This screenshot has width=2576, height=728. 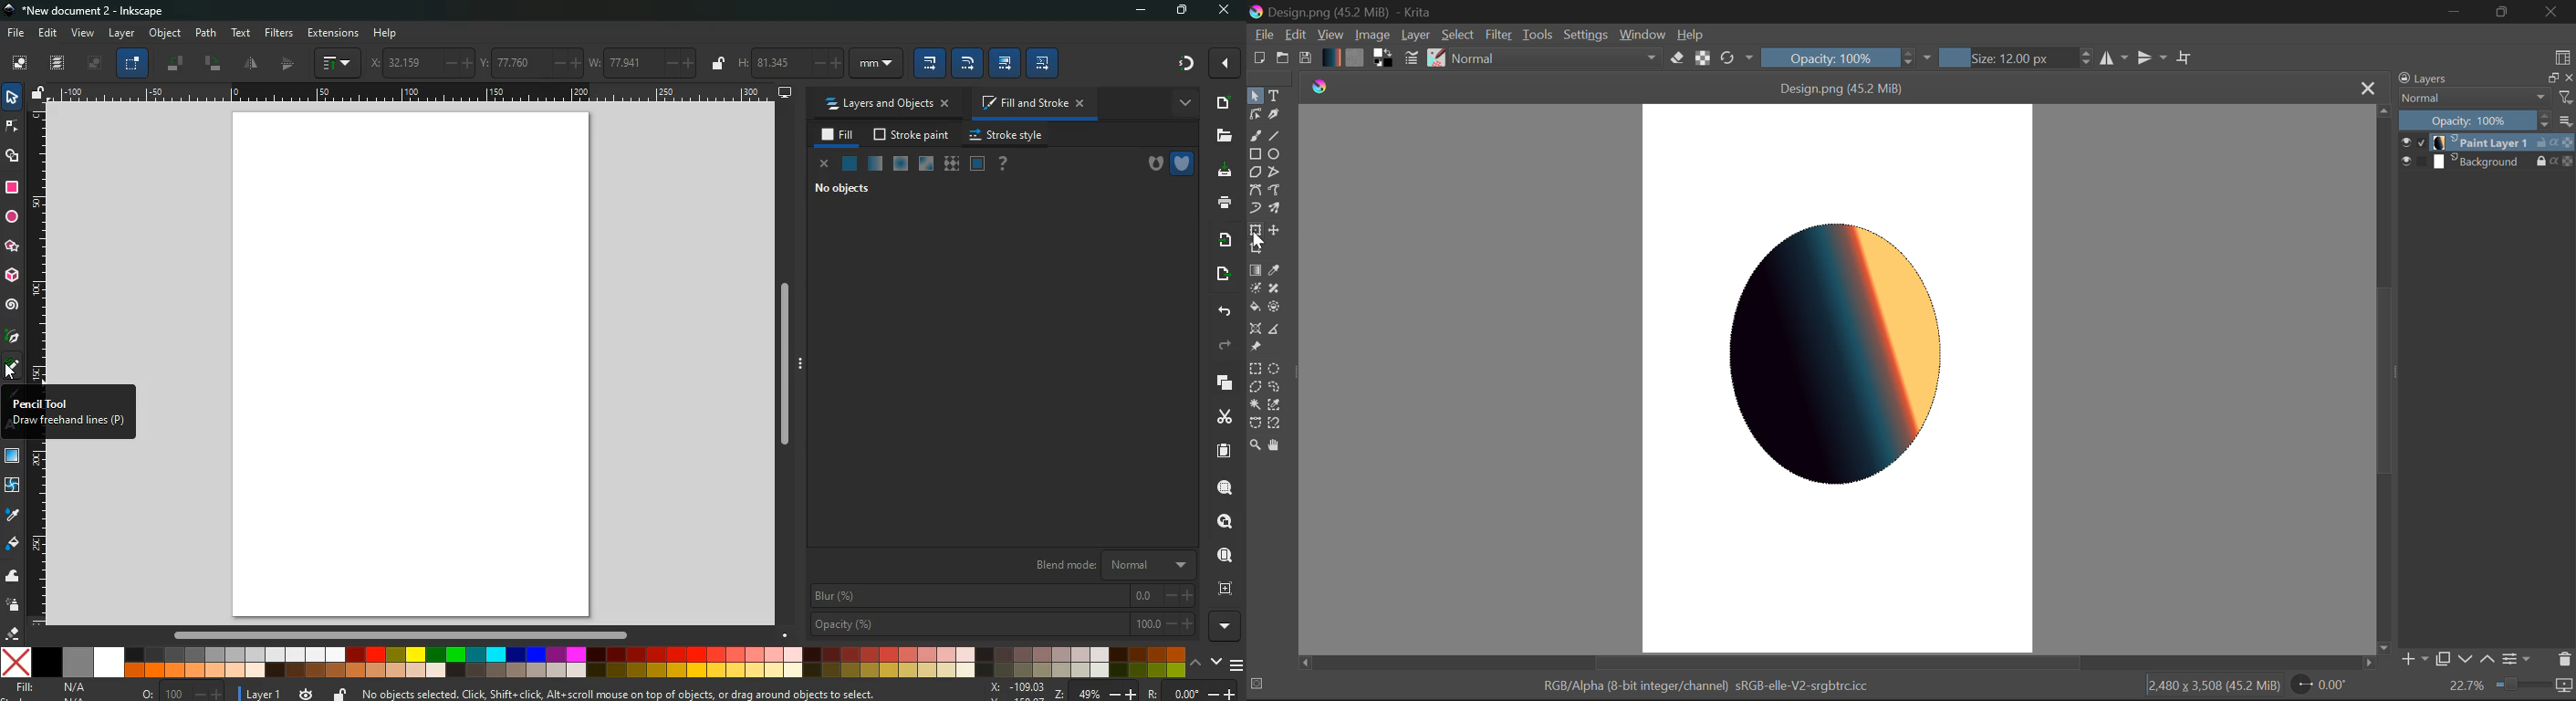 What do you see at coordinates (1273, 368) in the screenshot?
I see `Circular Selection` at bounding box center [1273, 368].